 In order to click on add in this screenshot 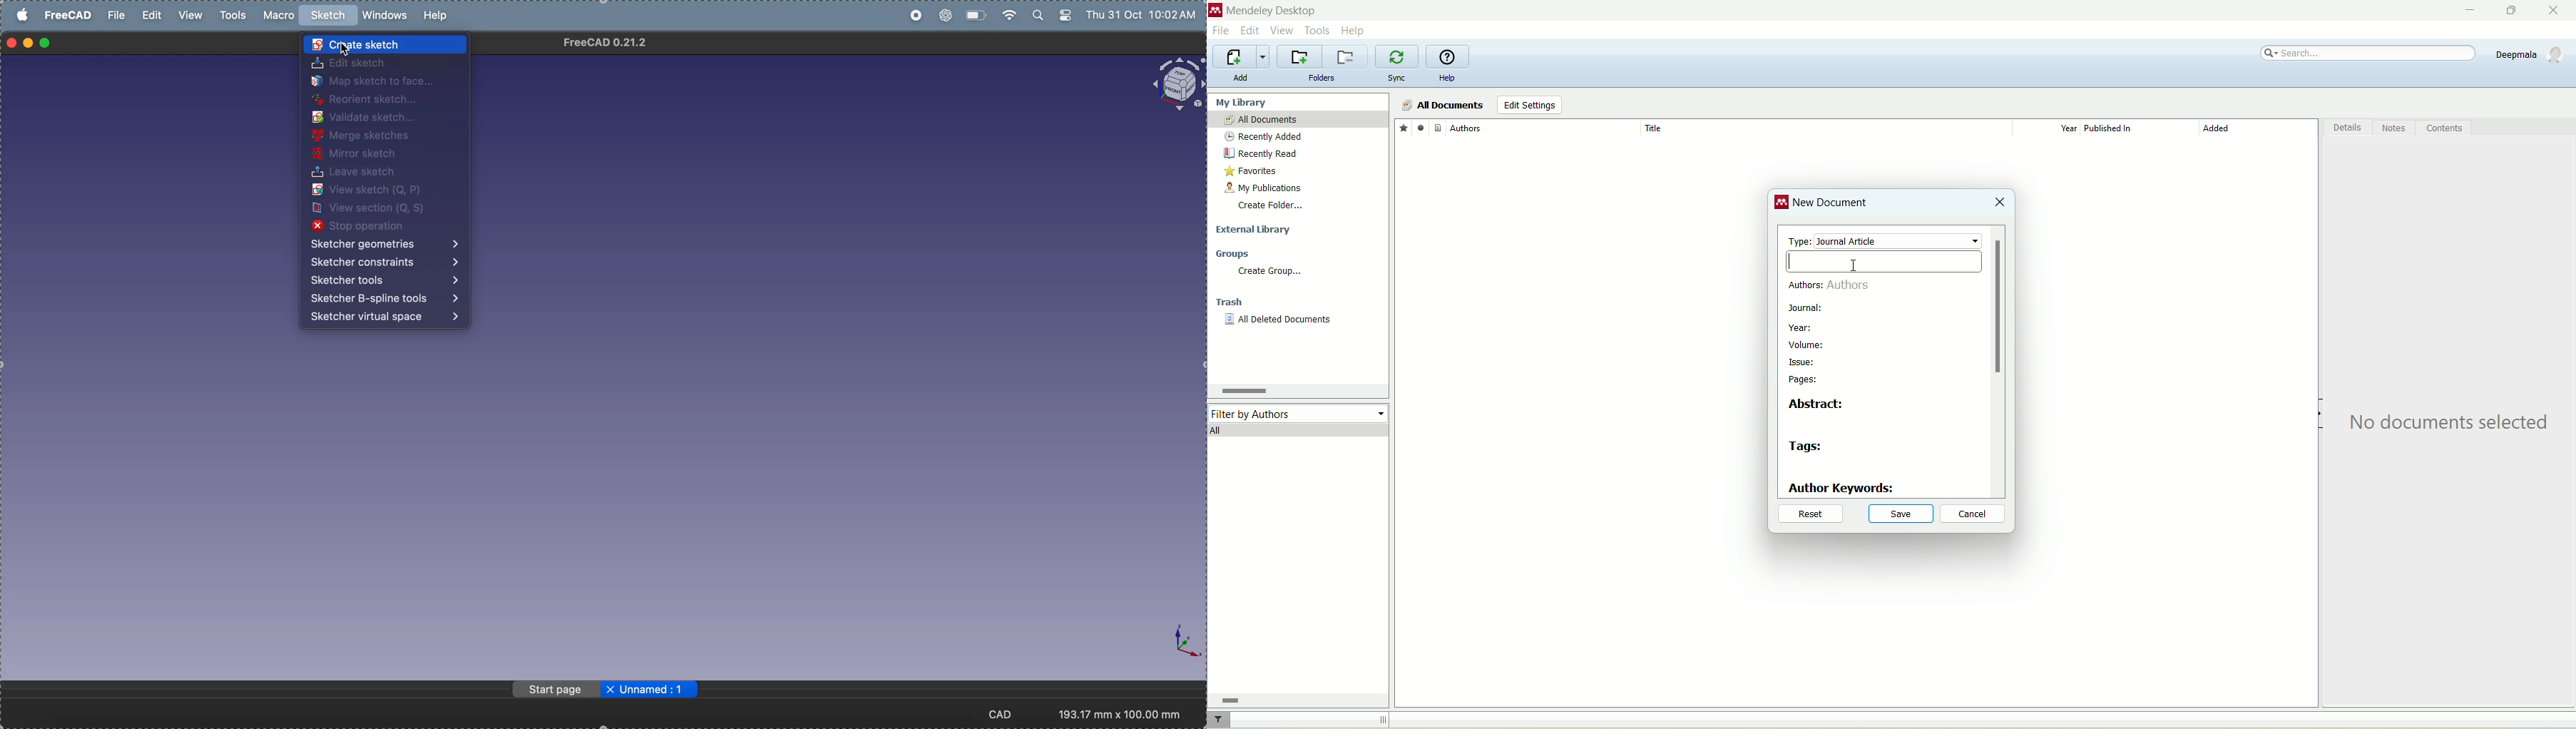, I will do `click(1240, 78)`.